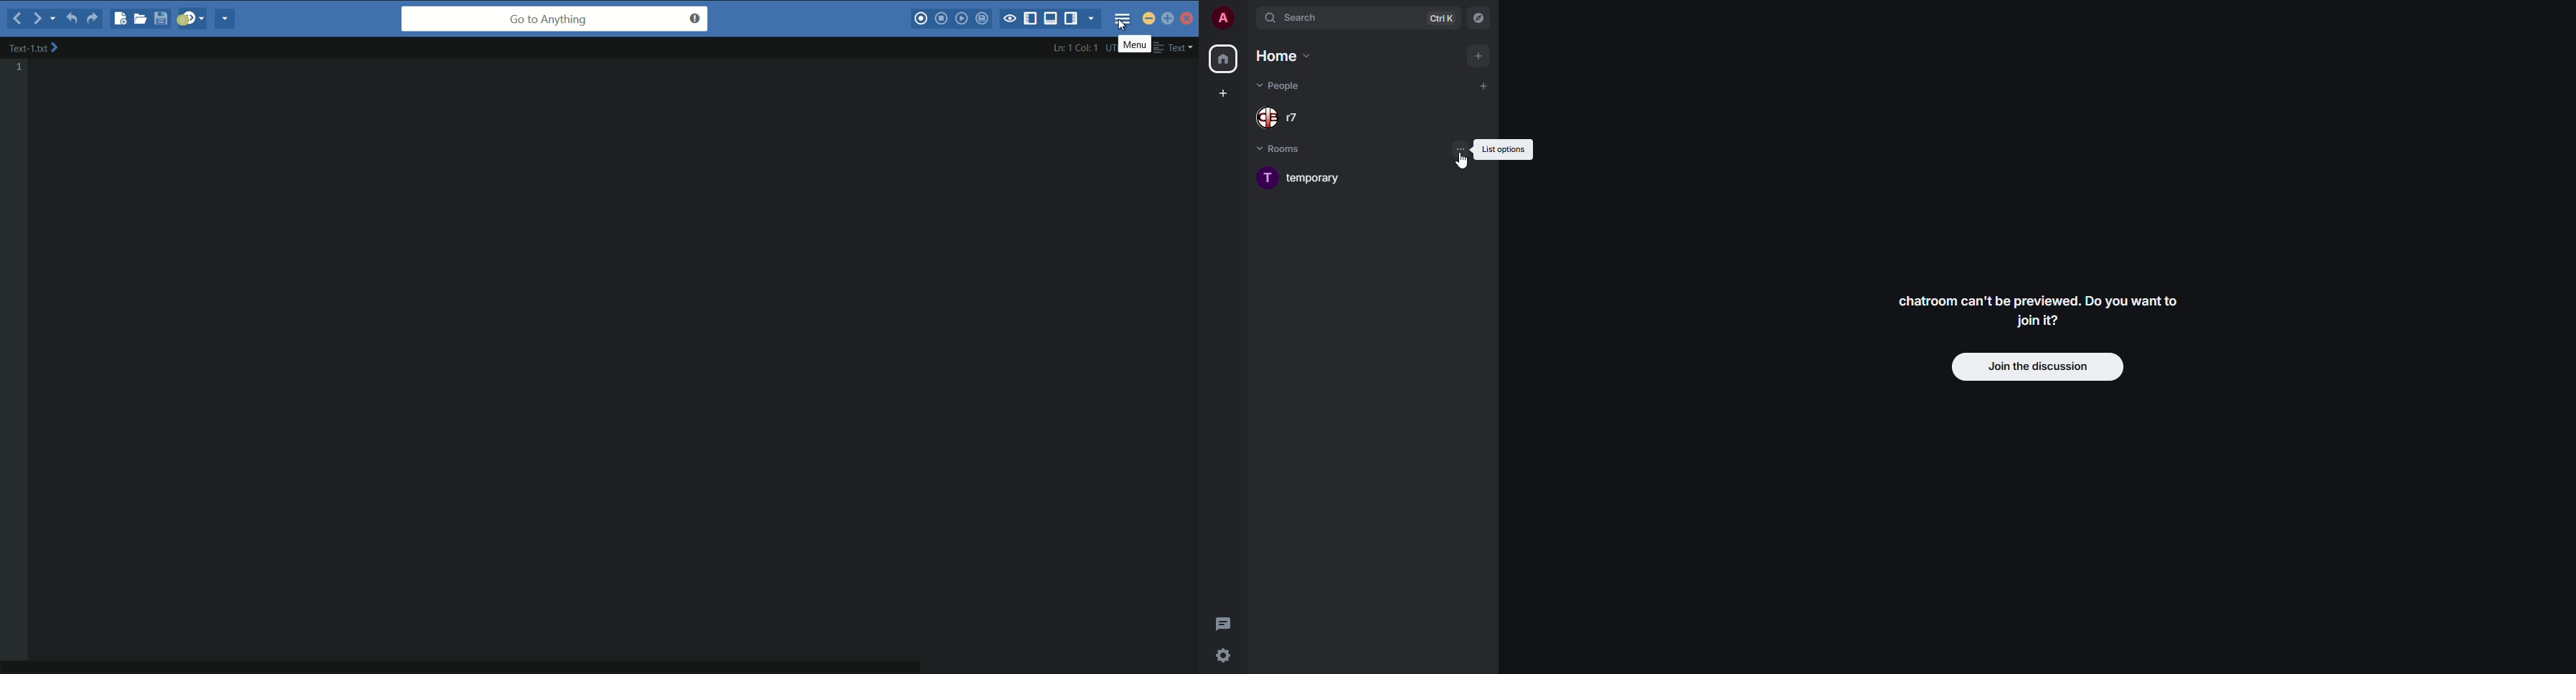  I want to click on file name, so click(32, 47).